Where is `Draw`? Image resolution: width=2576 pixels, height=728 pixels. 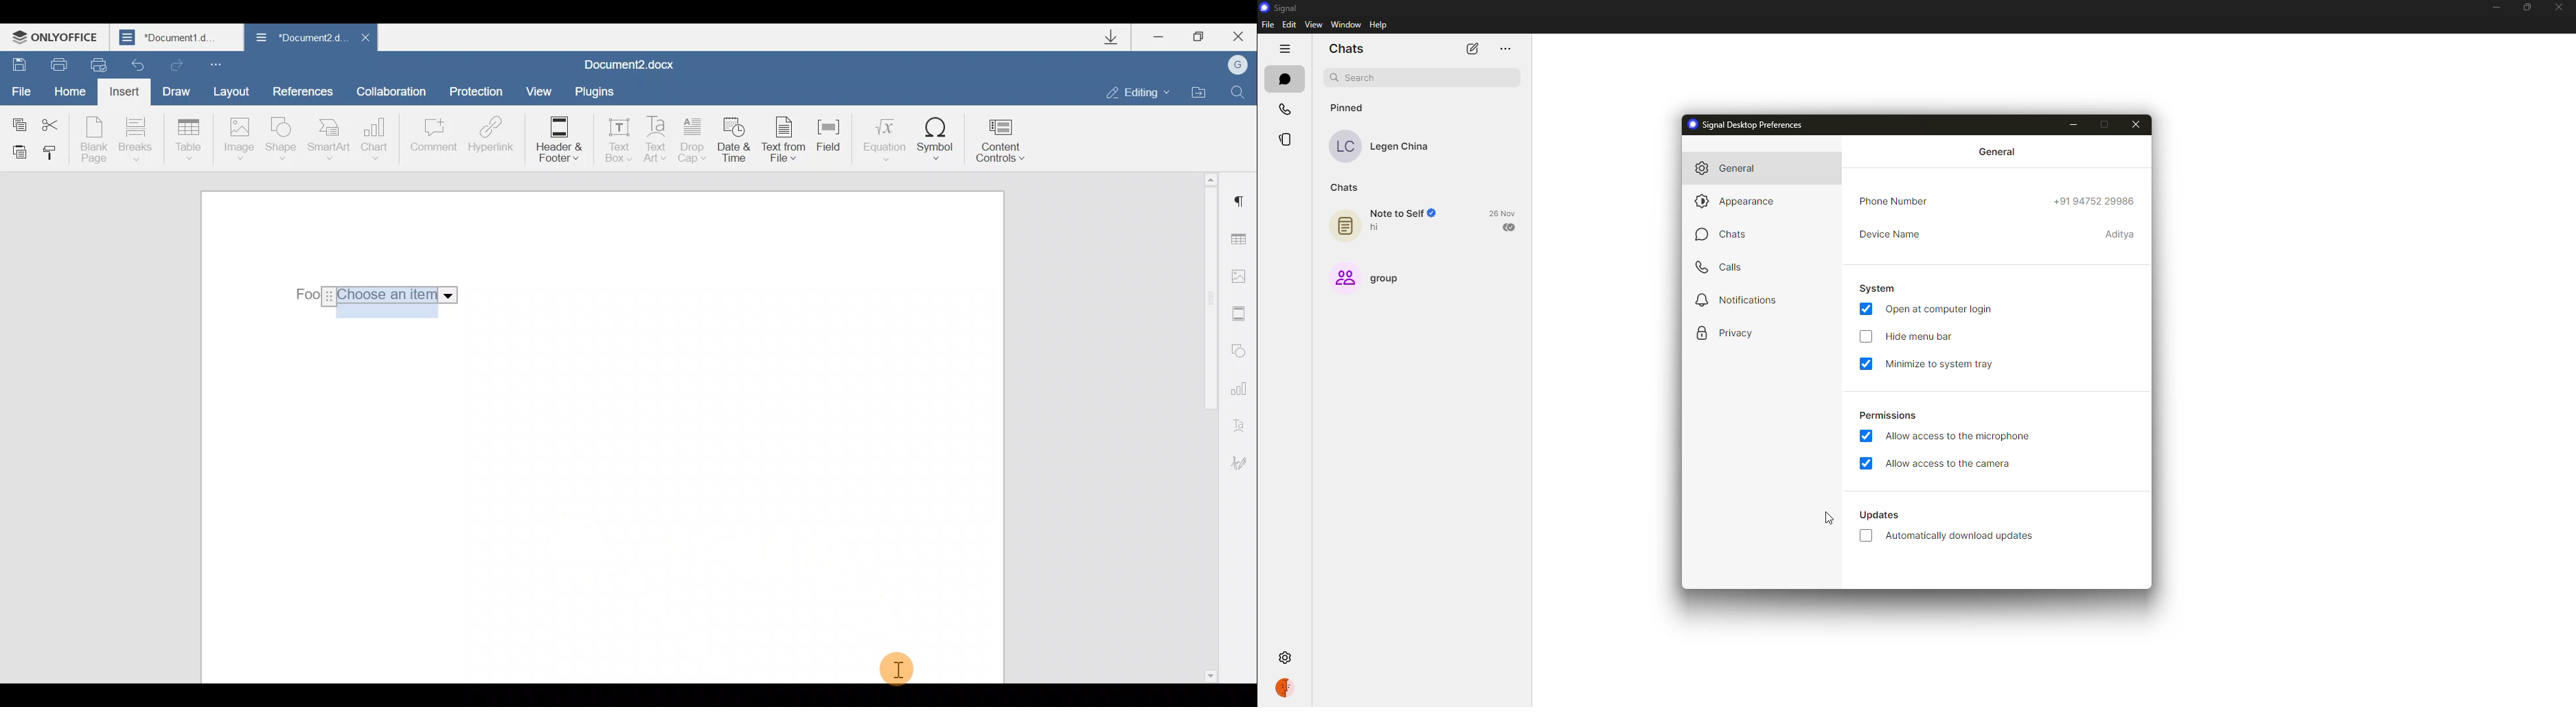 Draw is located at coordinates (174, 90).